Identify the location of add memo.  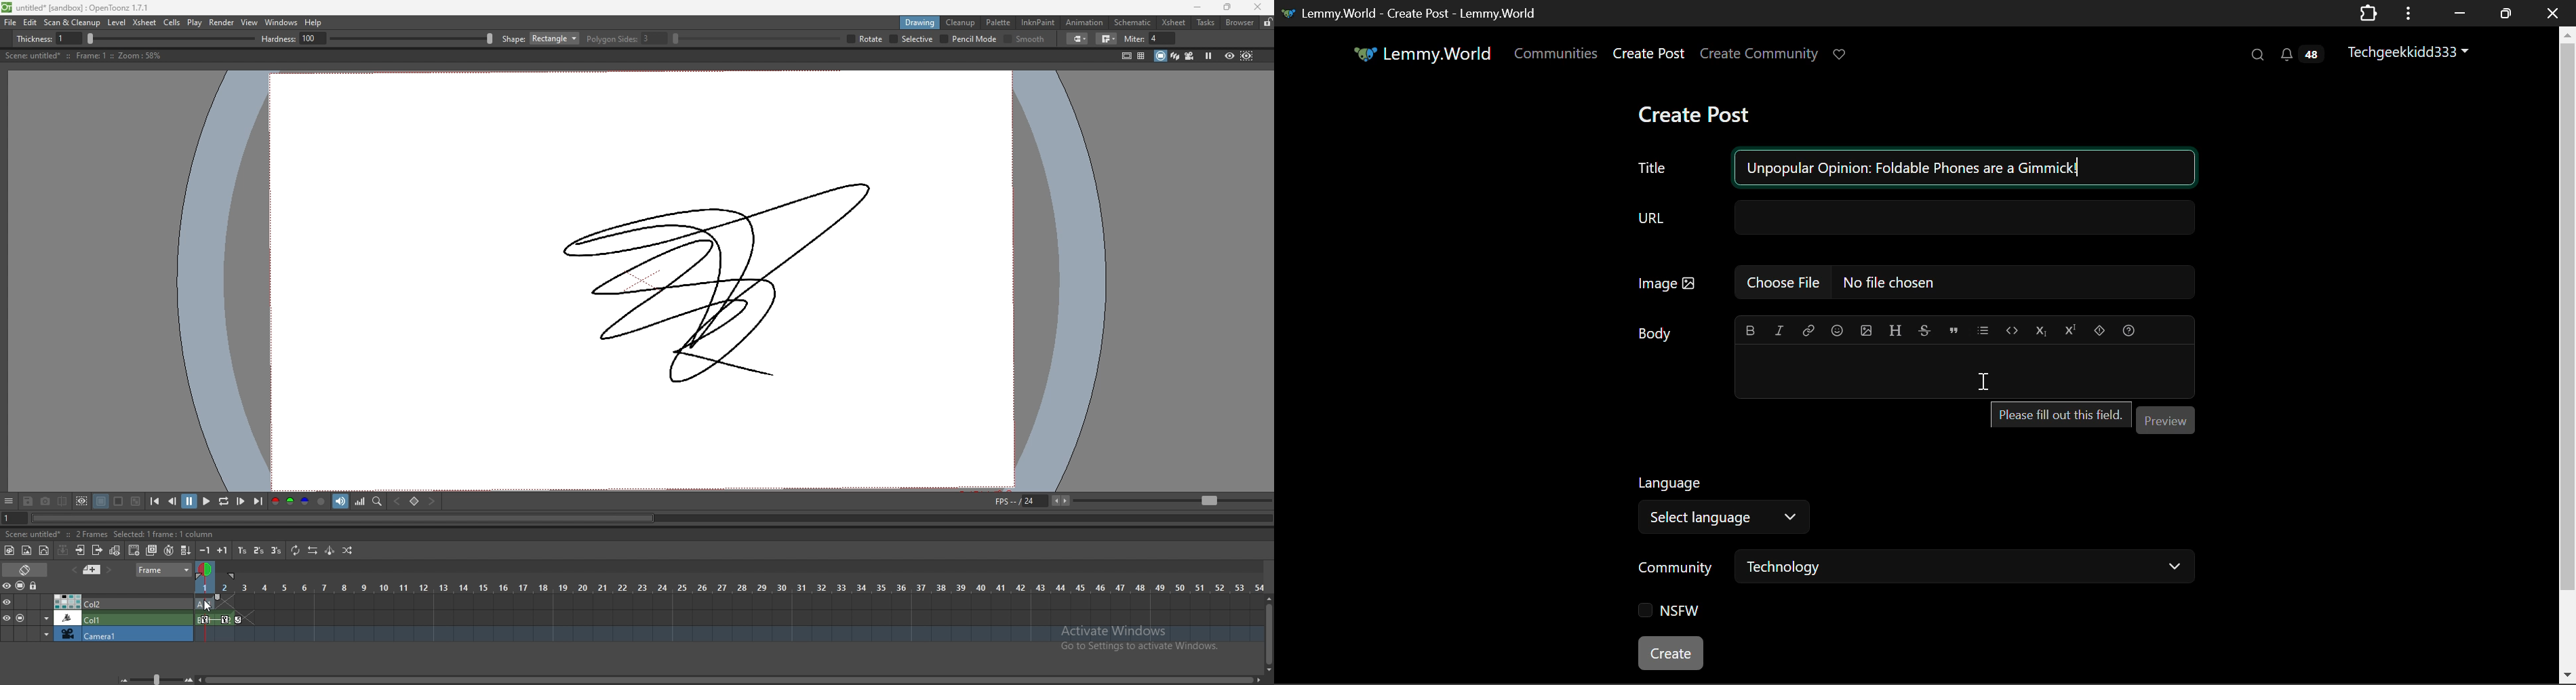
(92, 569).